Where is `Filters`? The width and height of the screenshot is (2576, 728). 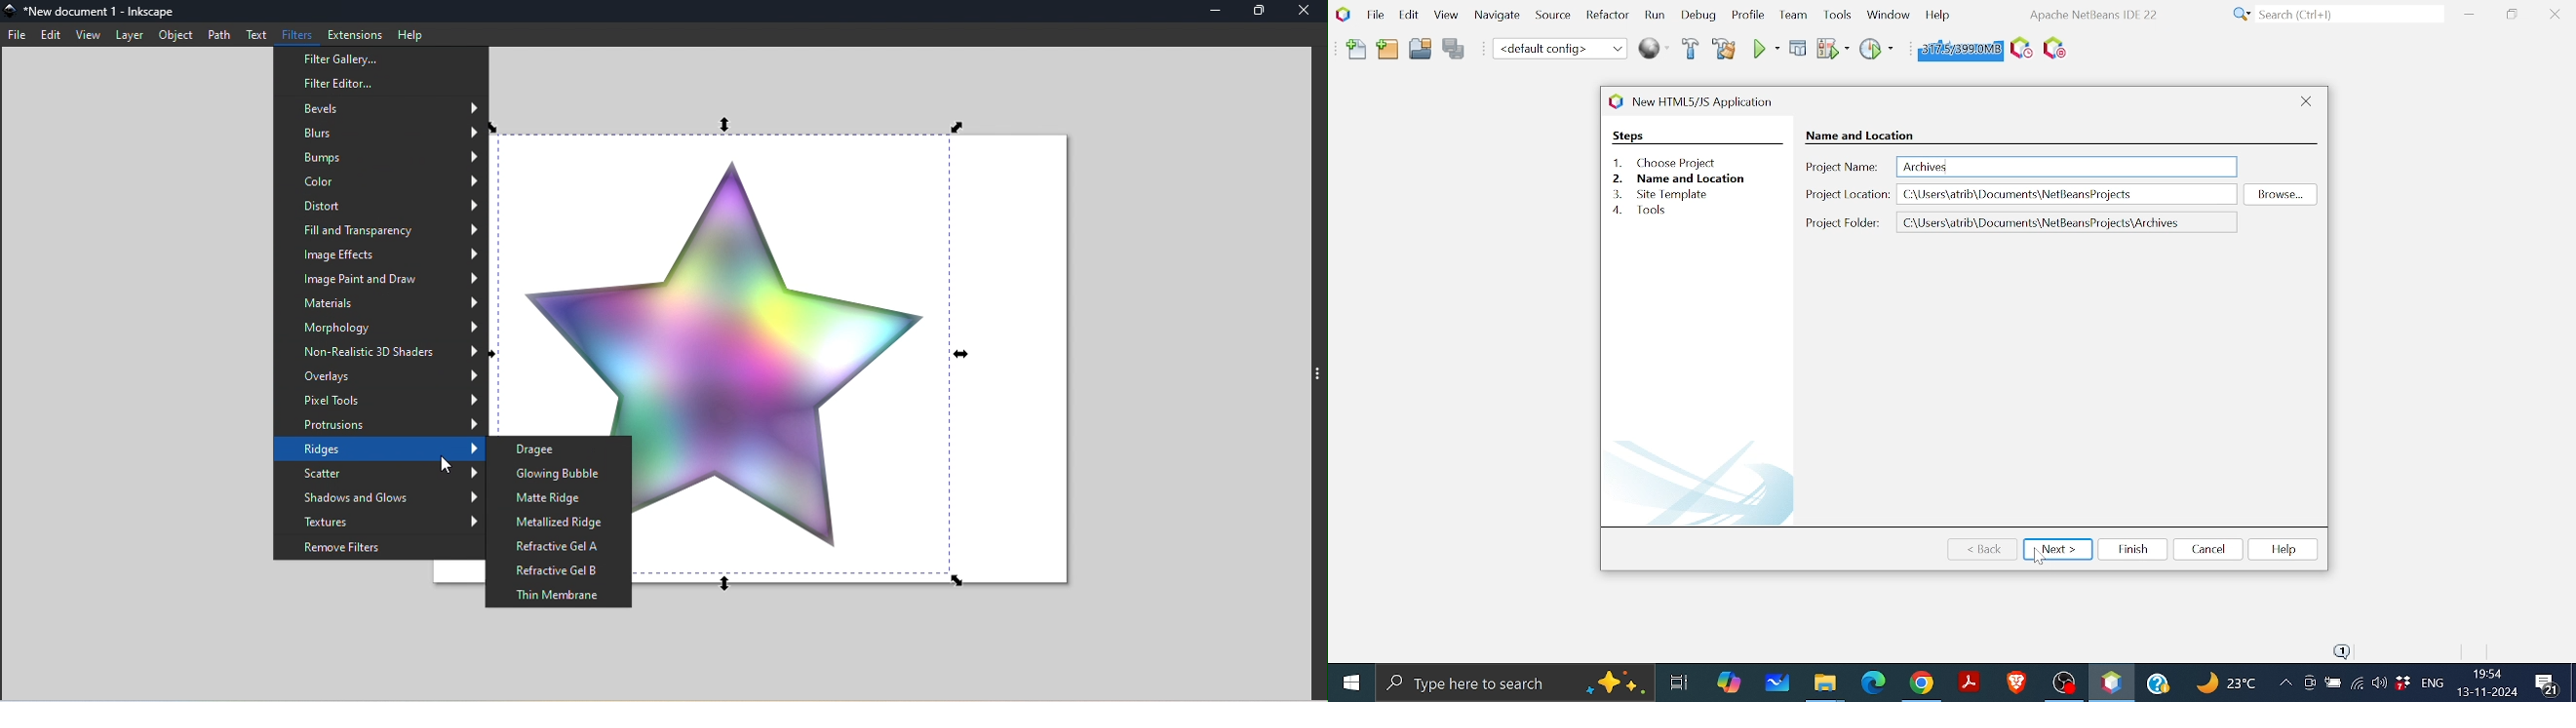 Filters is located at coordinates (293, 34).